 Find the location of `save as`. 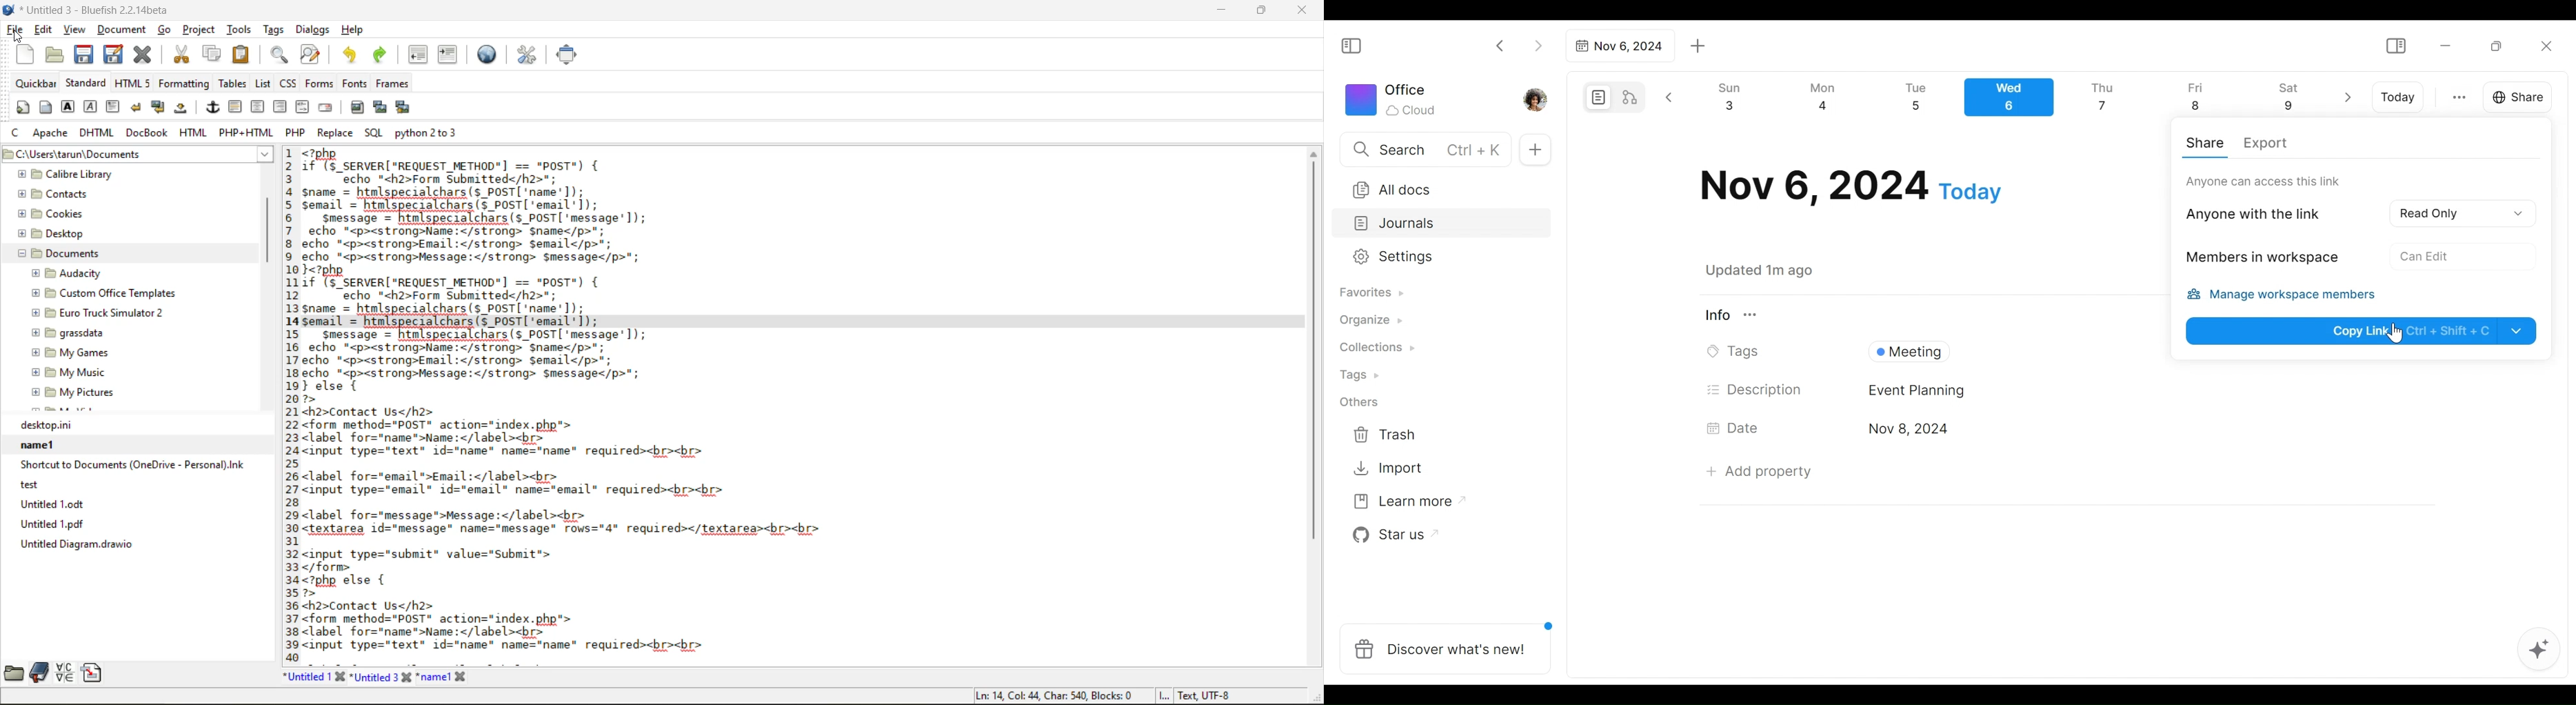

save as is located at coordinates (117, 54).